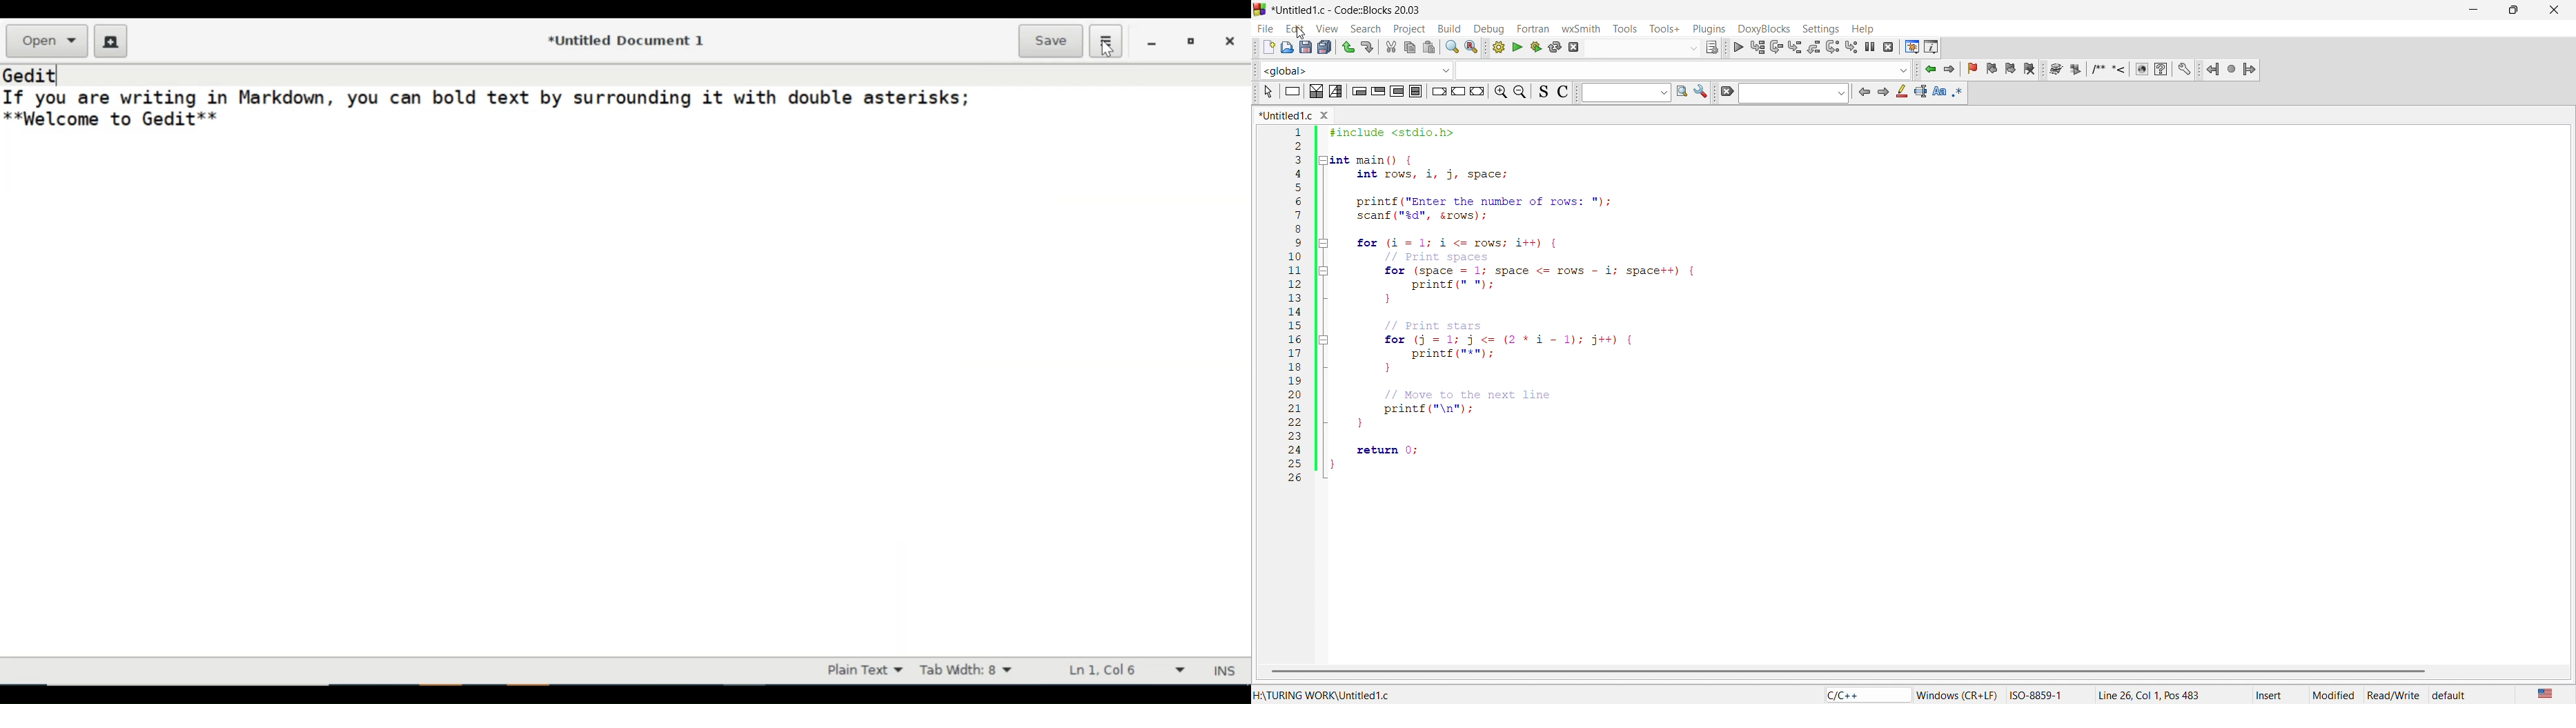  I want to click on code editor, so click(1917, 385).